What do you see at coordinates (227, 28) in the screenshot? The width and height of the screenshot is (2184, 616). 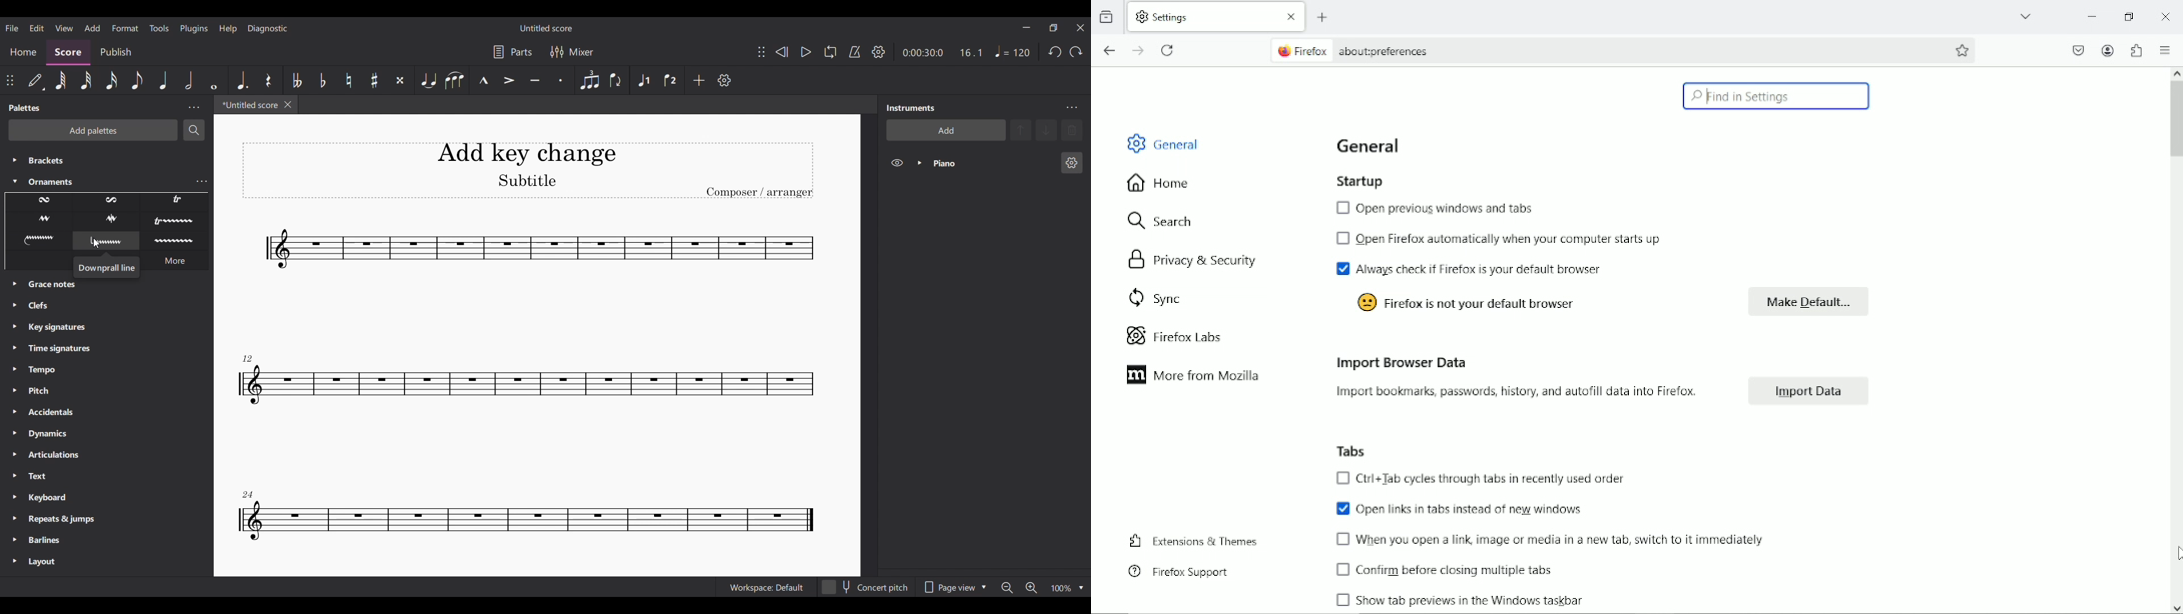 I see `Help menu` at bounding box center [227, 28].